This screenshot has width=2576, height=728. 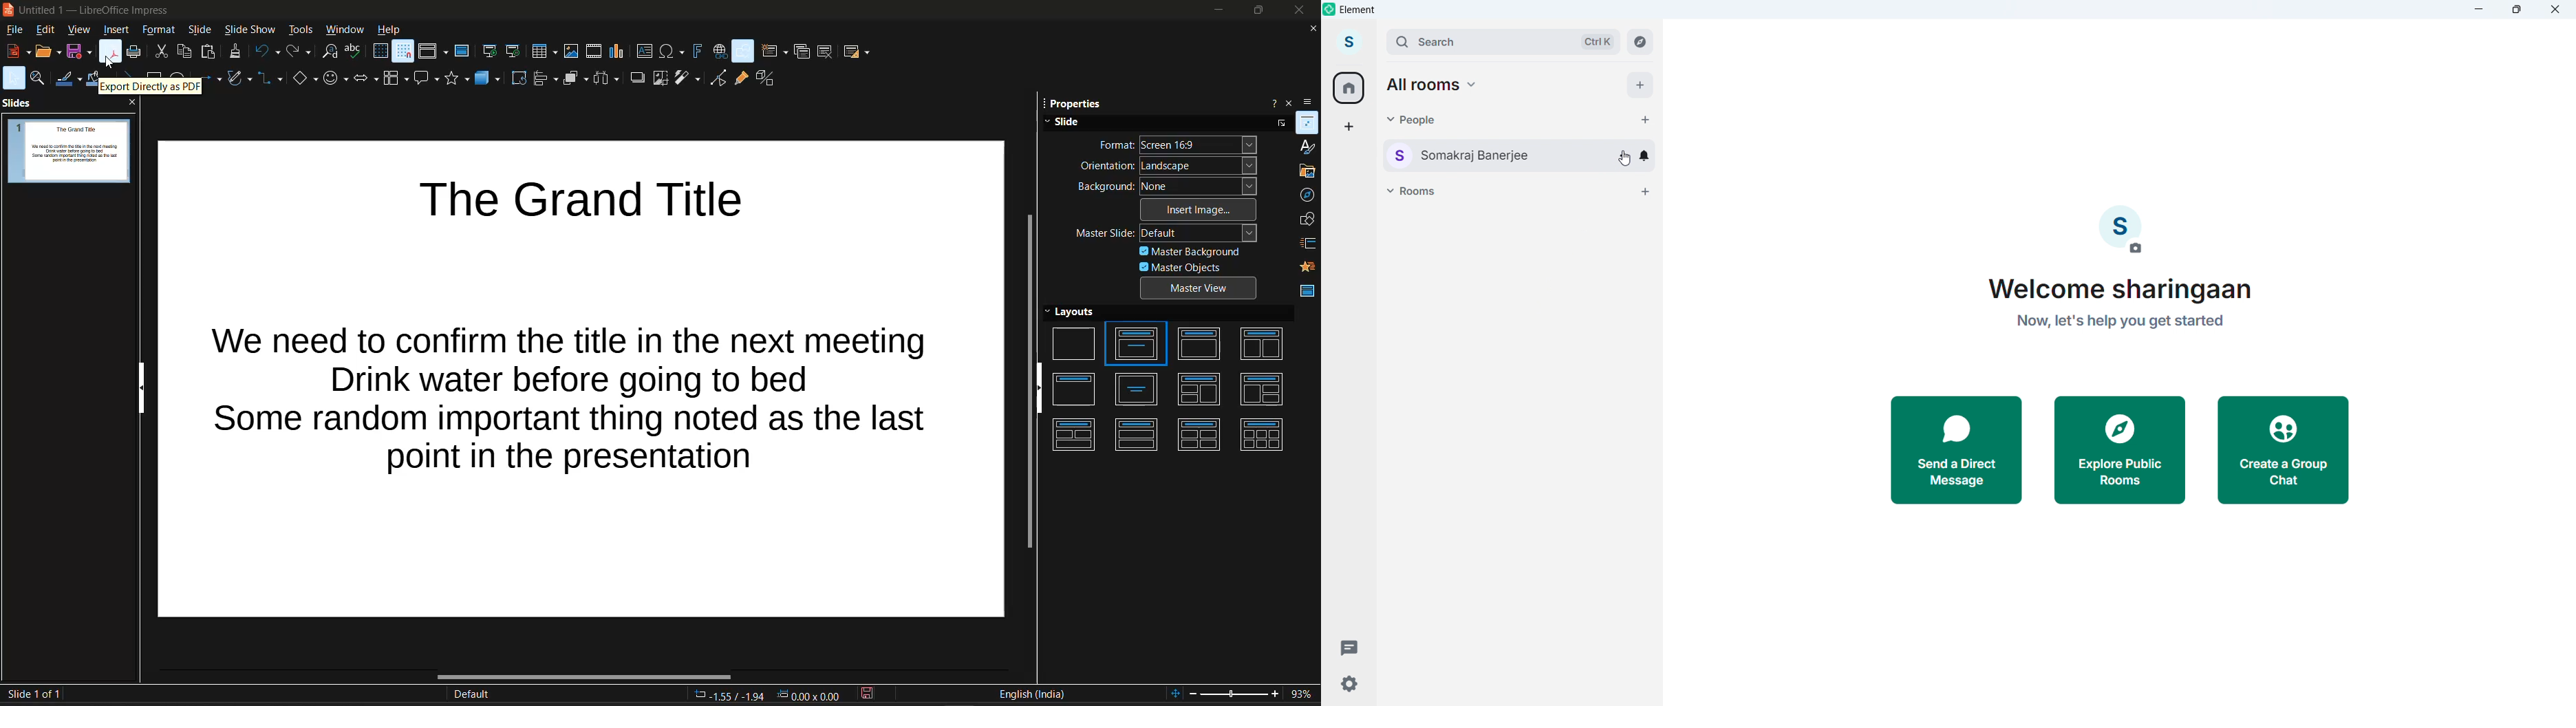 I want to click on open, so click(x=48, y=52).